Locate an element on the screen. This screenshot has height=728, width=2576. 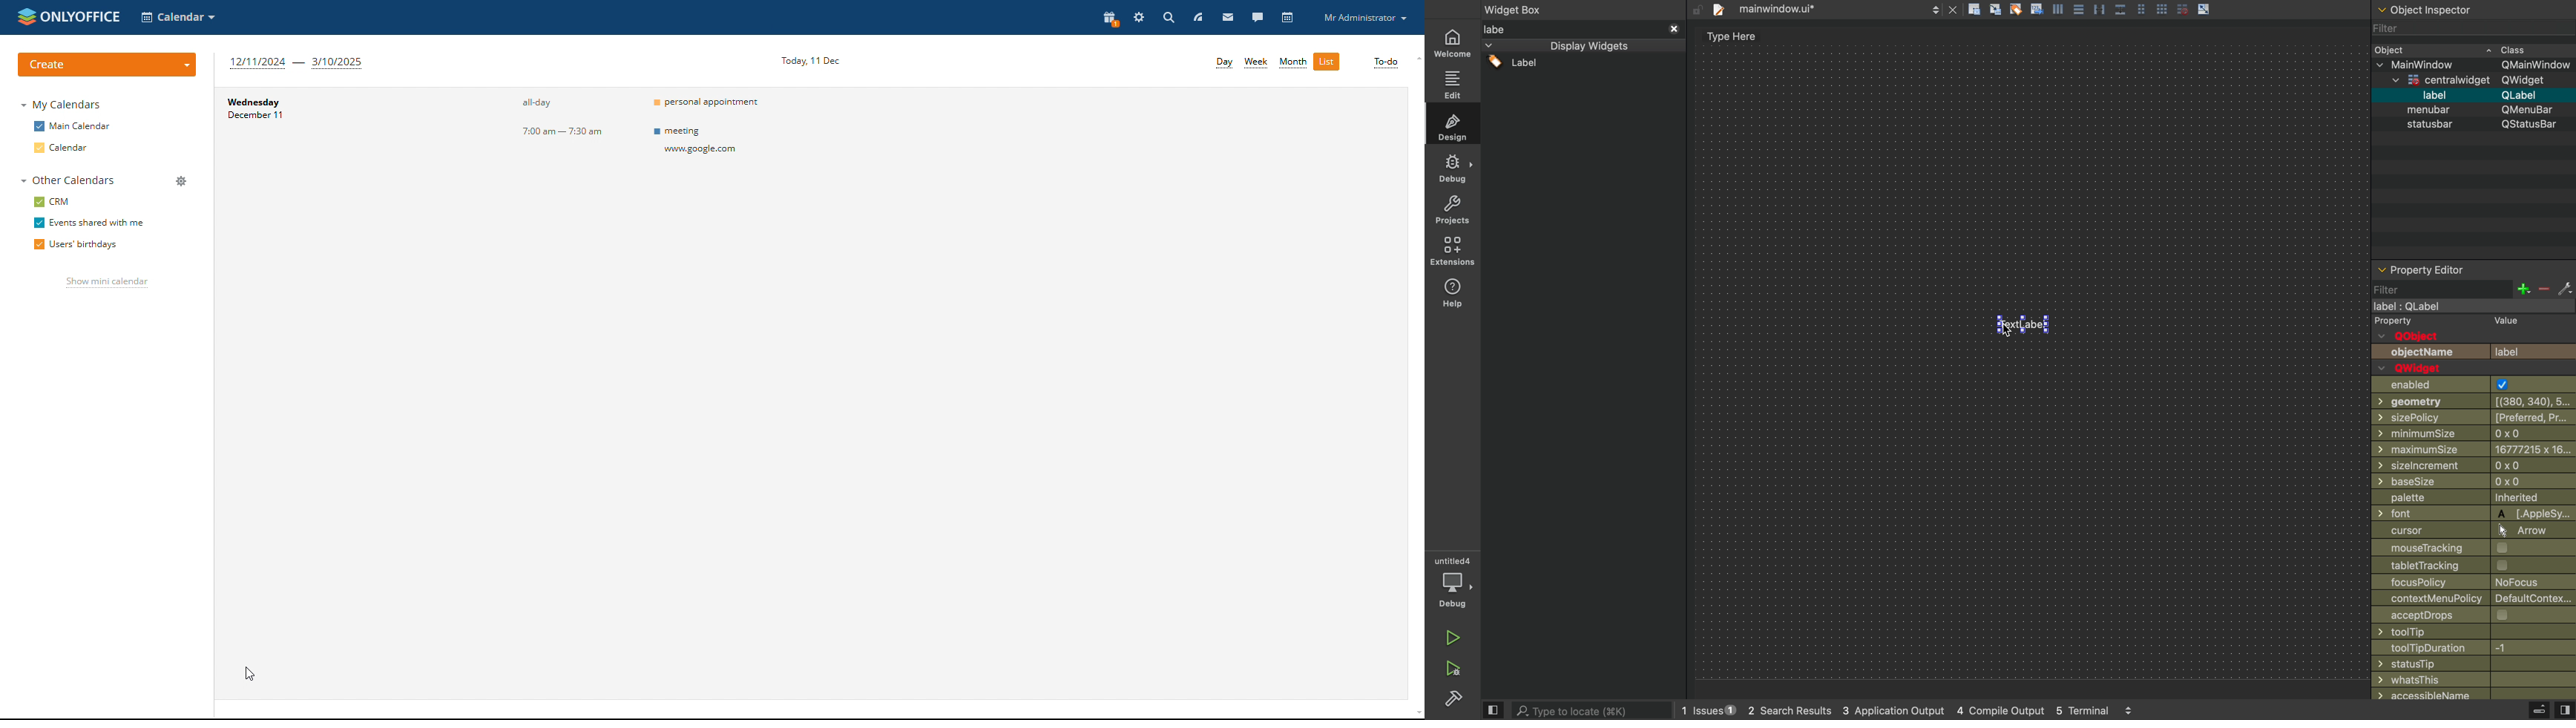
create is located at coordinates (107, 65).